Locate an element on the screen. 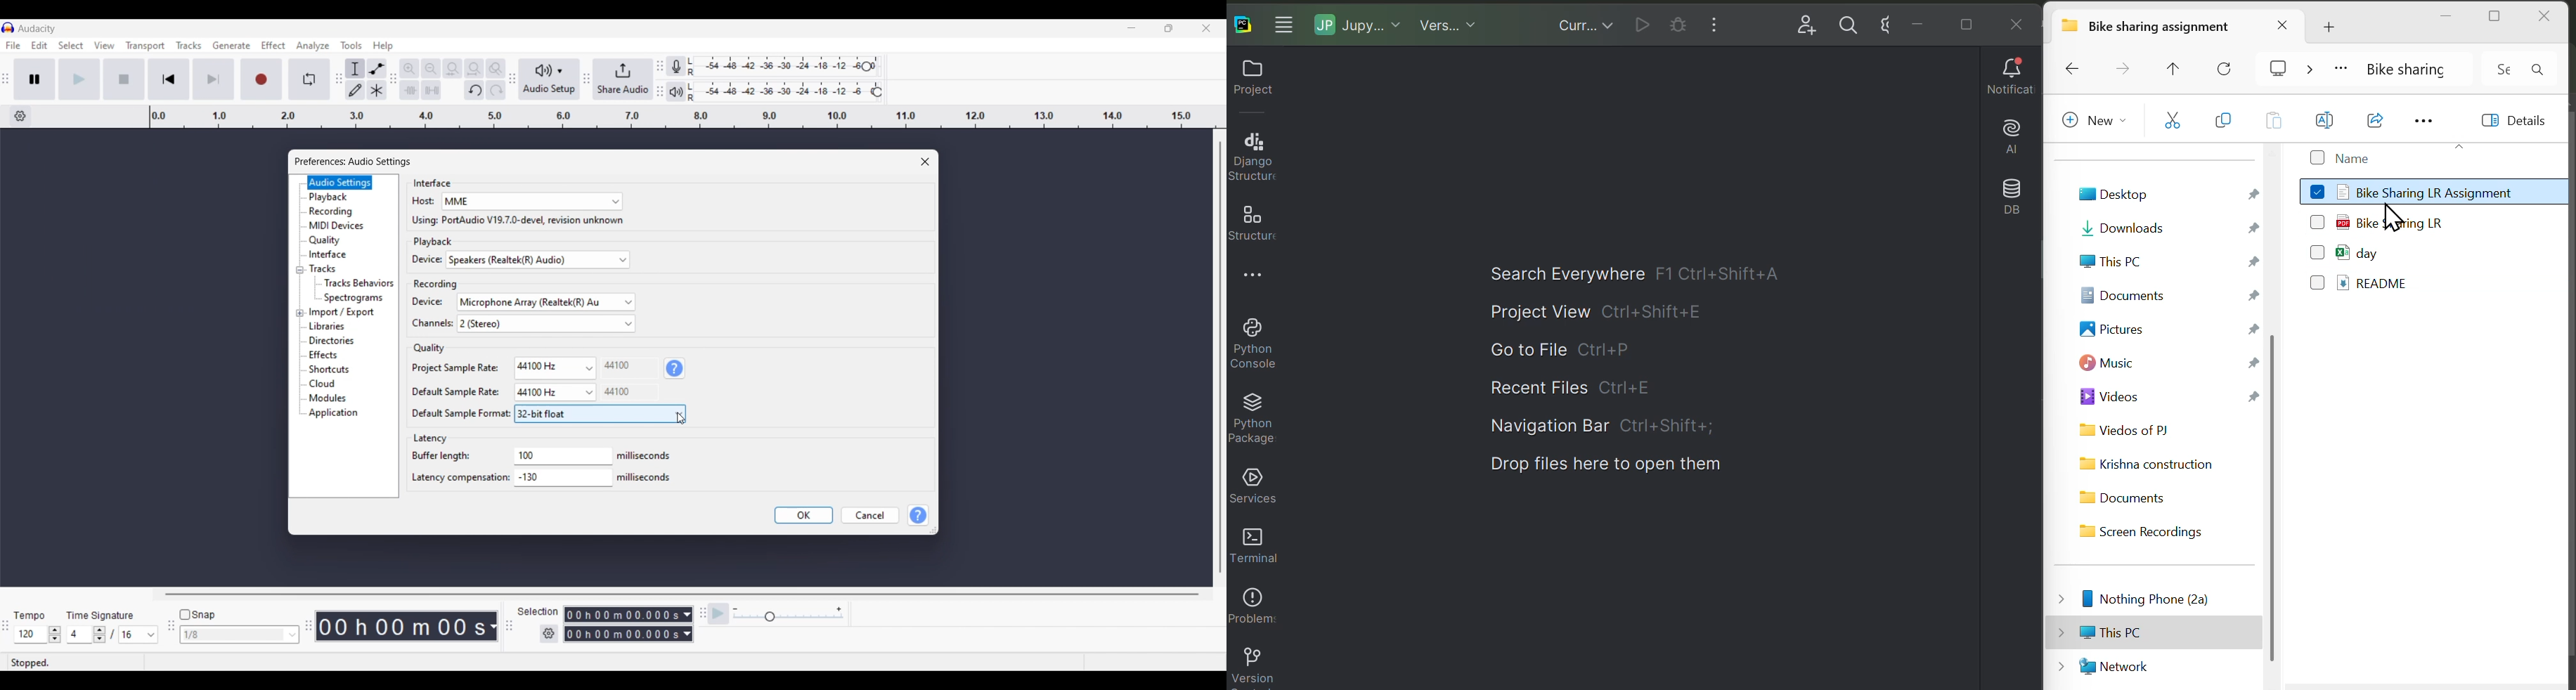 Image resolution: width=2576 pixels, height=700 pixels. Track behaviours is located at coordinates (360, 282).